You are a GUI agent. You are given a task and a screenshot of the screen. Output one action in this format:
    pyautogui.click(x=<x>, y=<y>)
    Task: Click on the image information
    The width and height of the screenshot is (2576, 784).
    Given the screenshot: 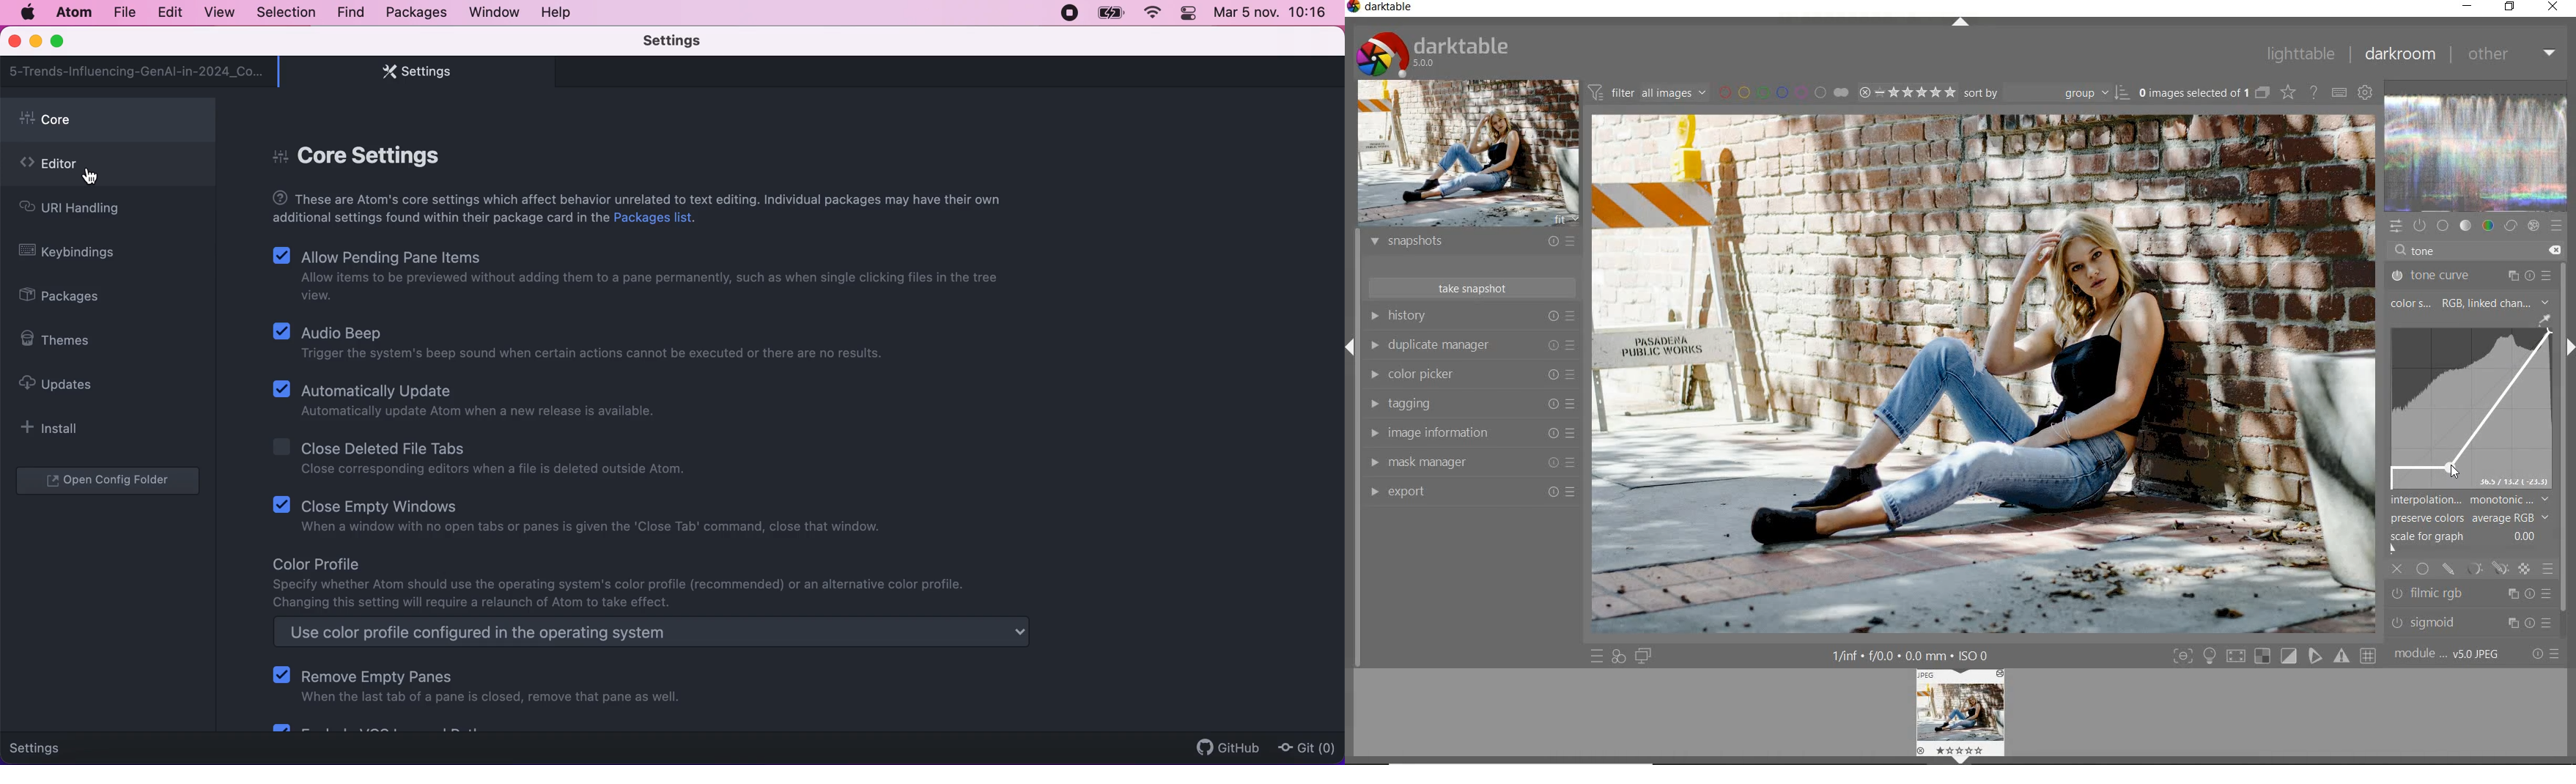 What is the action you would take?
    pyautogui.click(x=1471, y=433)
    